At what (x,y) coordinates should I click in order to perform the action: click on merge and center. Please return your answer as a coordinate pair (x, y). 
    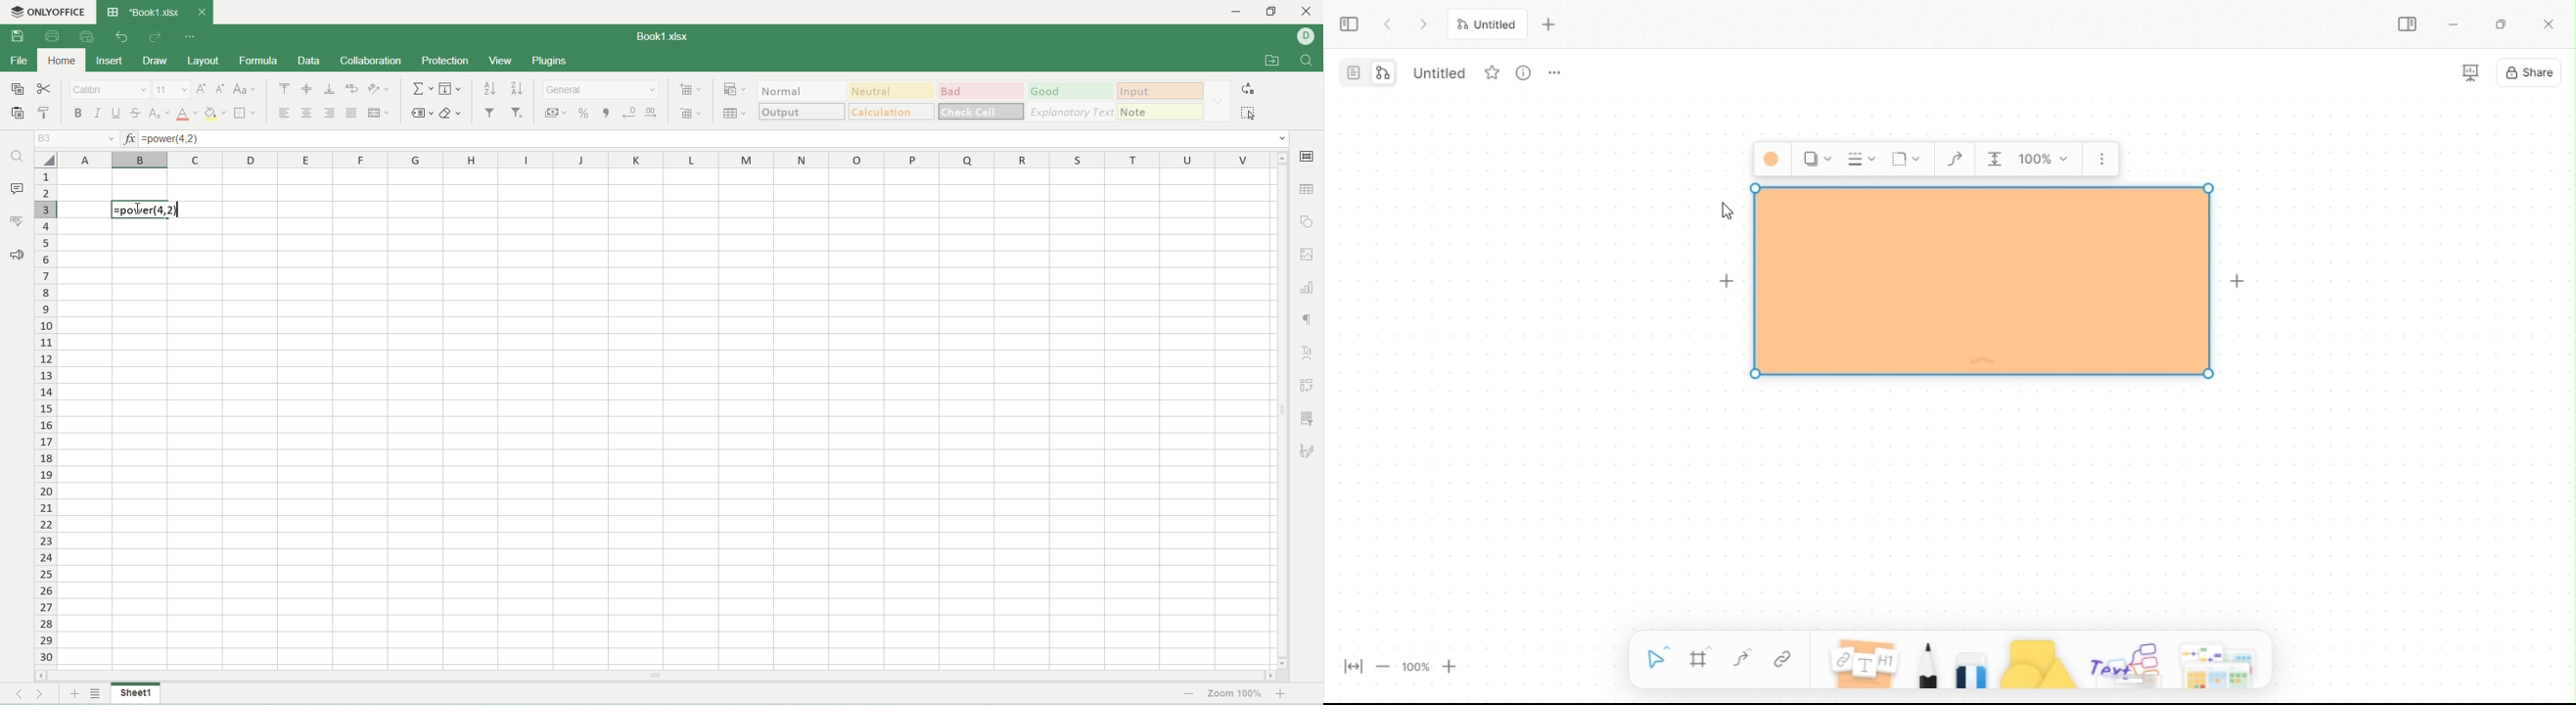
    Looking at the image, I should click on (378, 113).